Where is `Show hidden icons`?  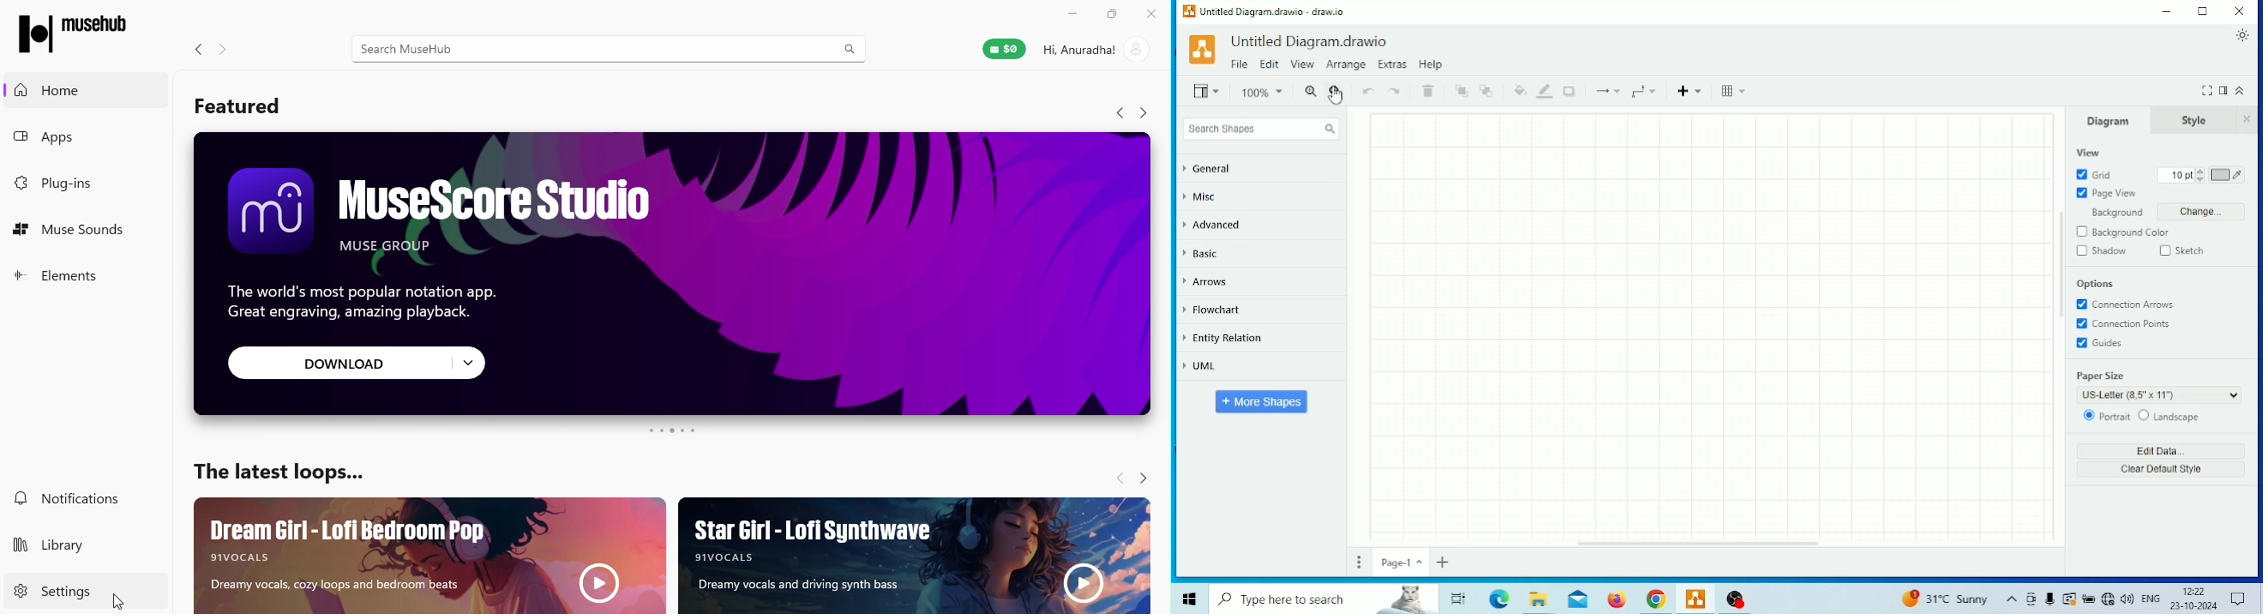 Show hidden icons is located at coordinates (2011, 600).